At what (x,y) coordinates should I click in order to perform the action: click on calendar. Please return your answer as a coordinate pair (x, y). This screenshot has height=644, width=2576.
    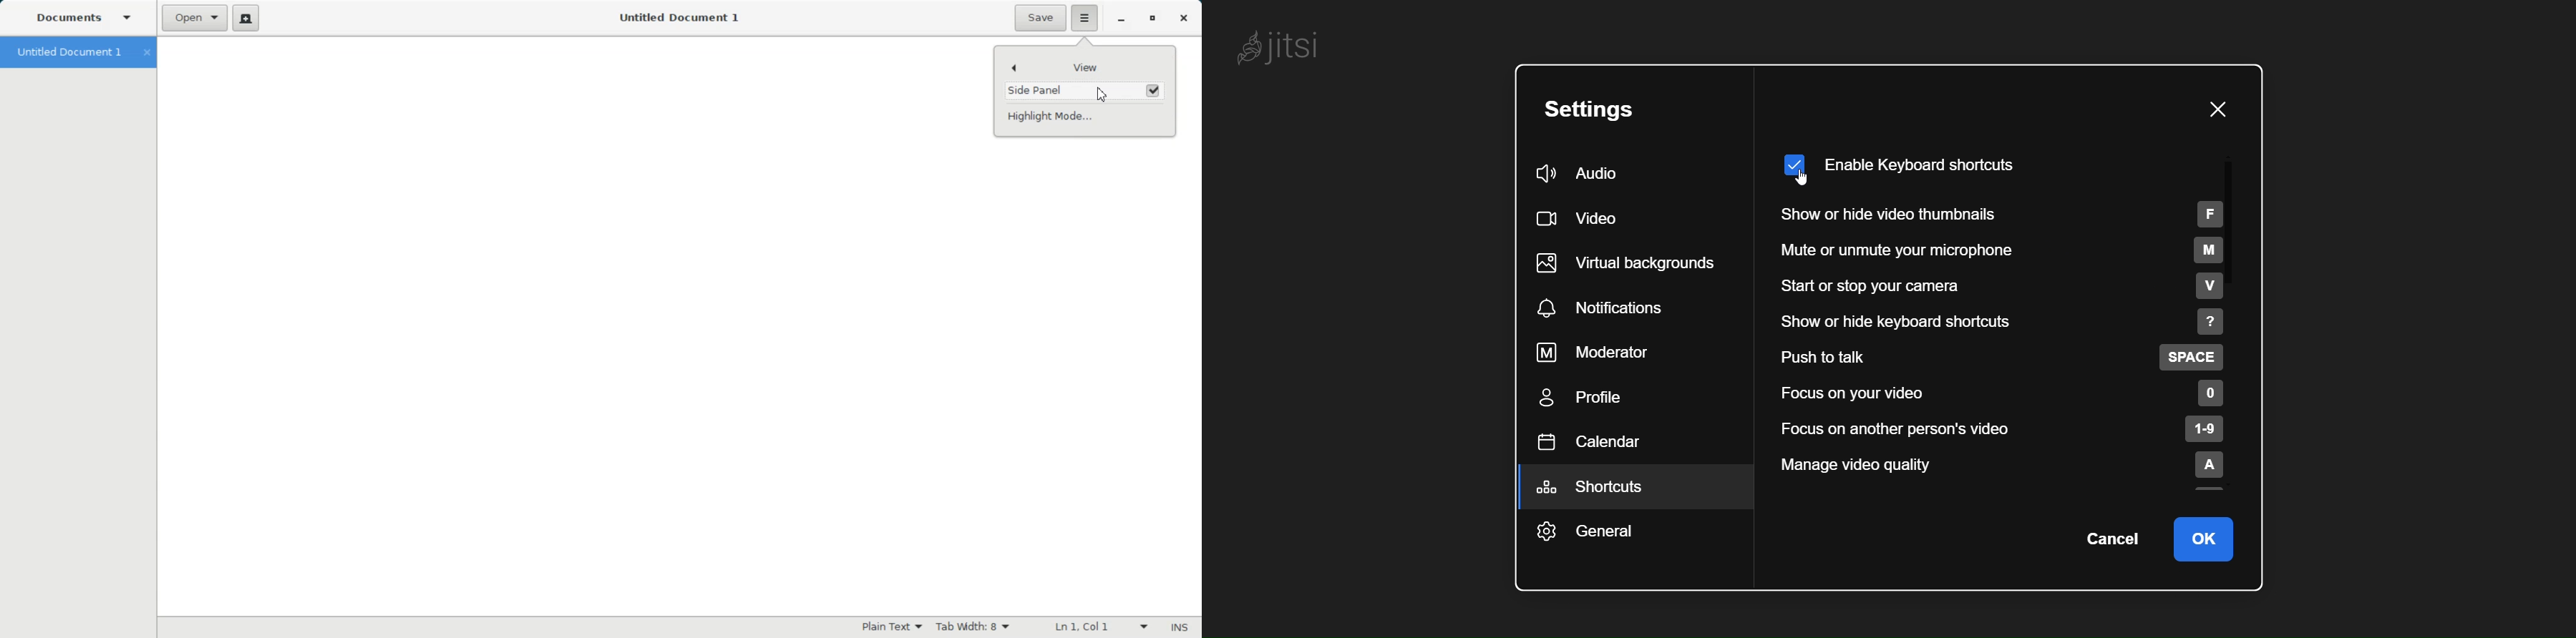
    Looking at the image, I should click on (1610, 443).